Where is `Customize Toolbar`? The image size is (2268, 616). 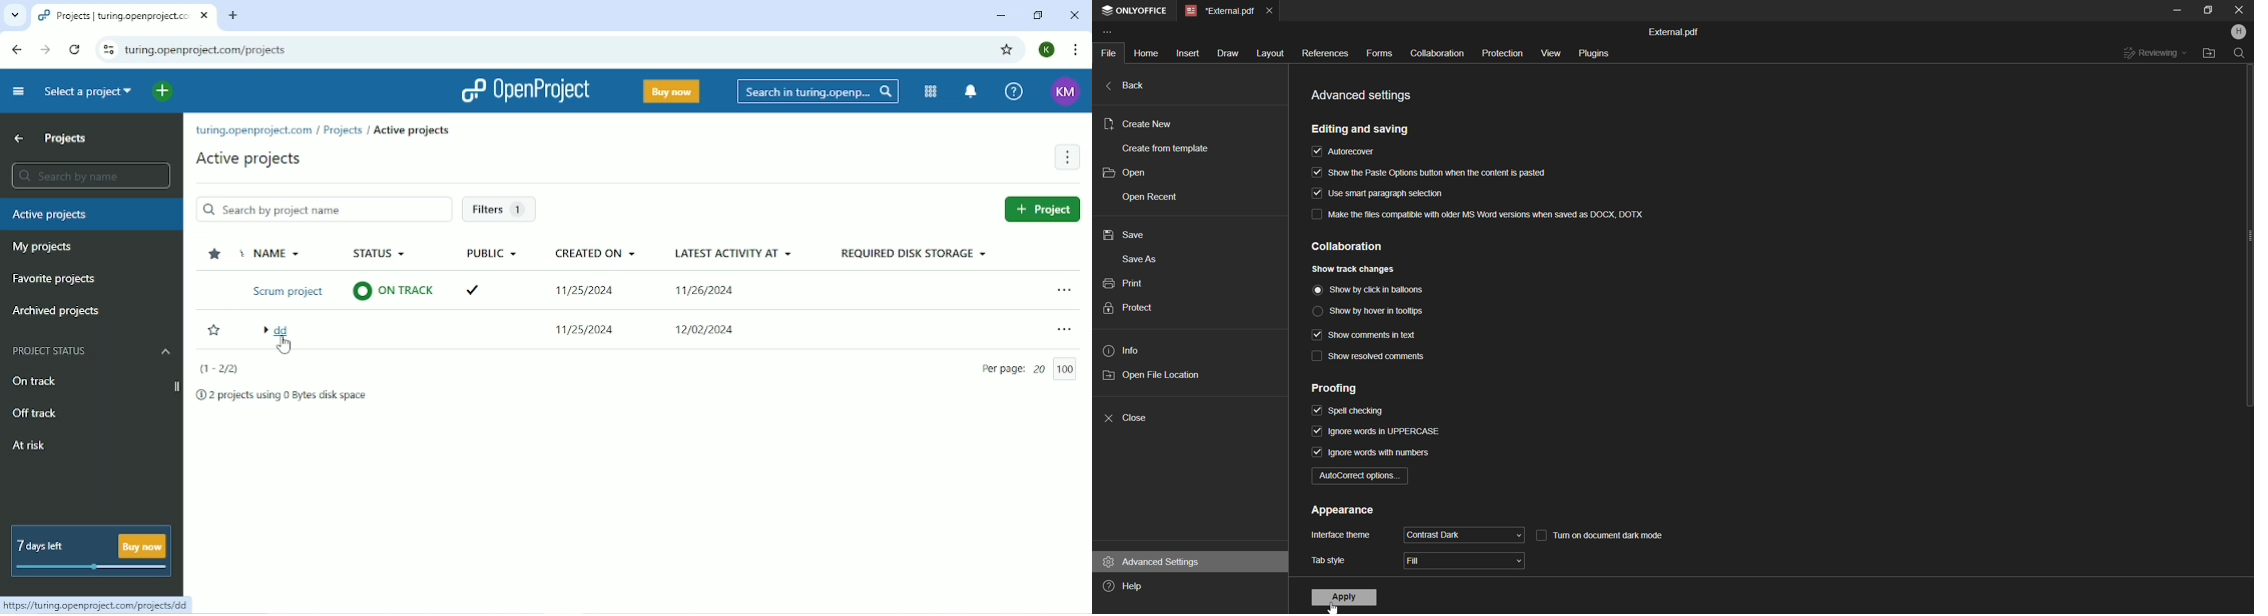 Customize Toolbar is located at coordinates (1112, 34).